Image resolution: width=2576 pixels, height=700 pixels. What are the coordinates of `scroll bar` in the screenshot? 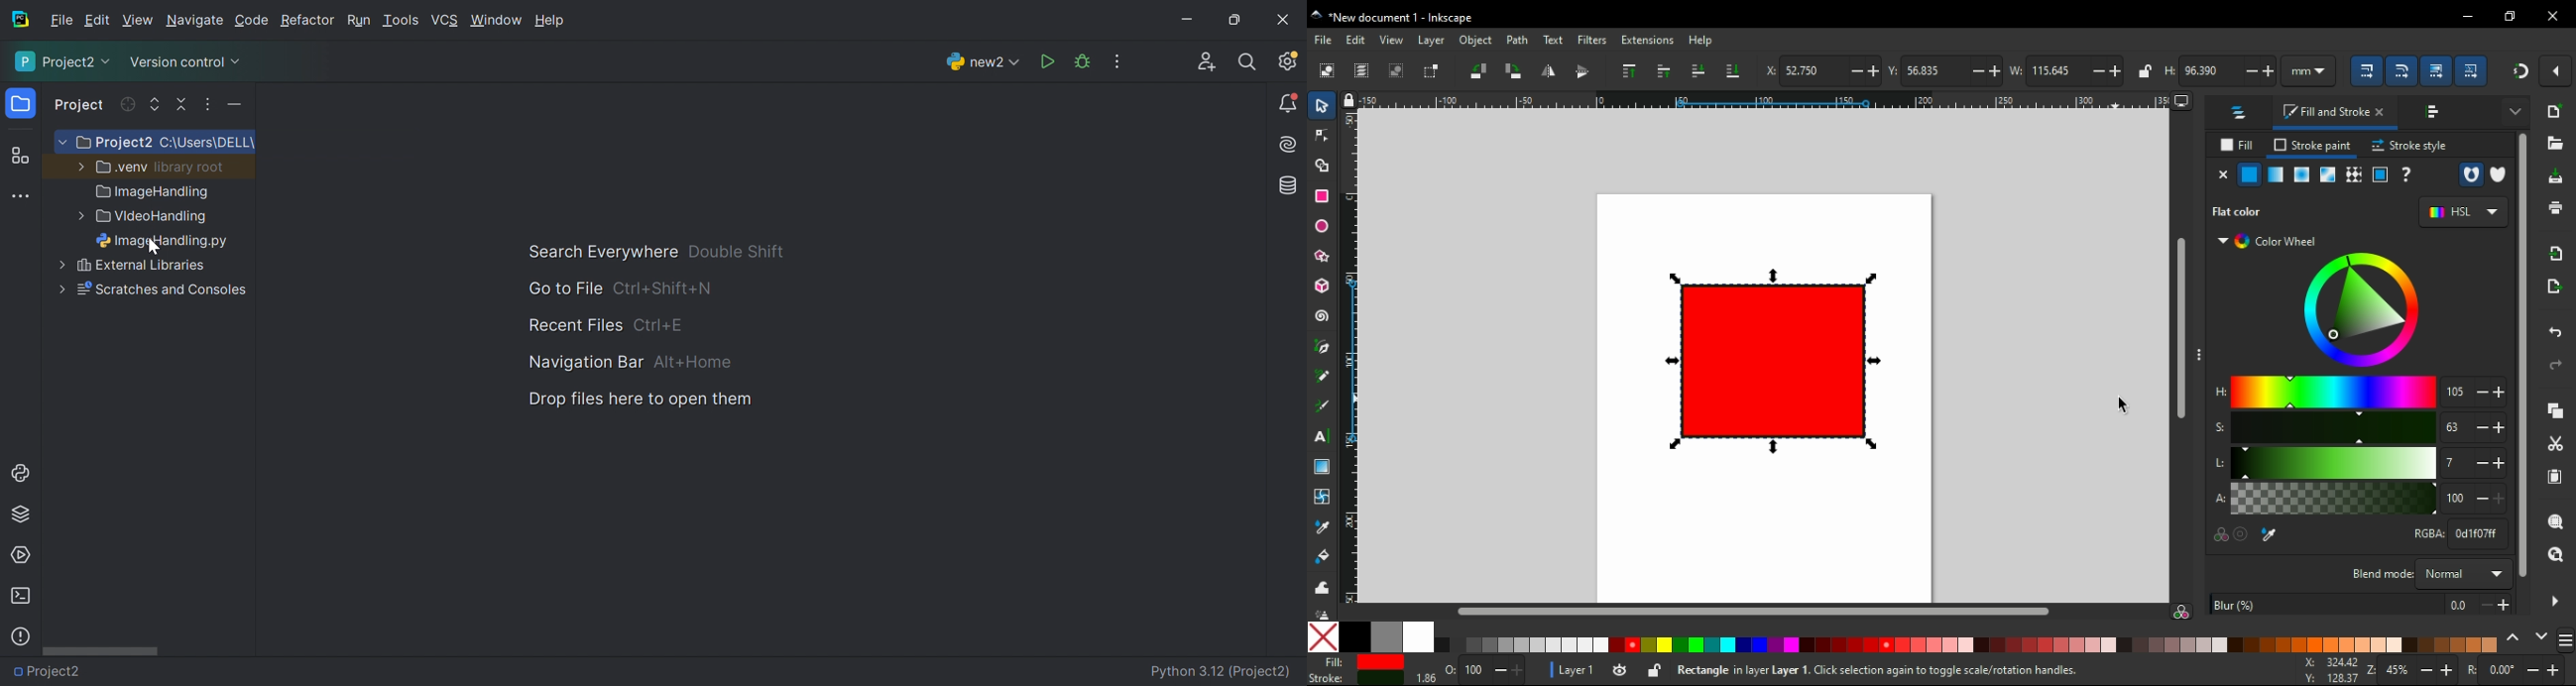 It's located at (1745, 611).